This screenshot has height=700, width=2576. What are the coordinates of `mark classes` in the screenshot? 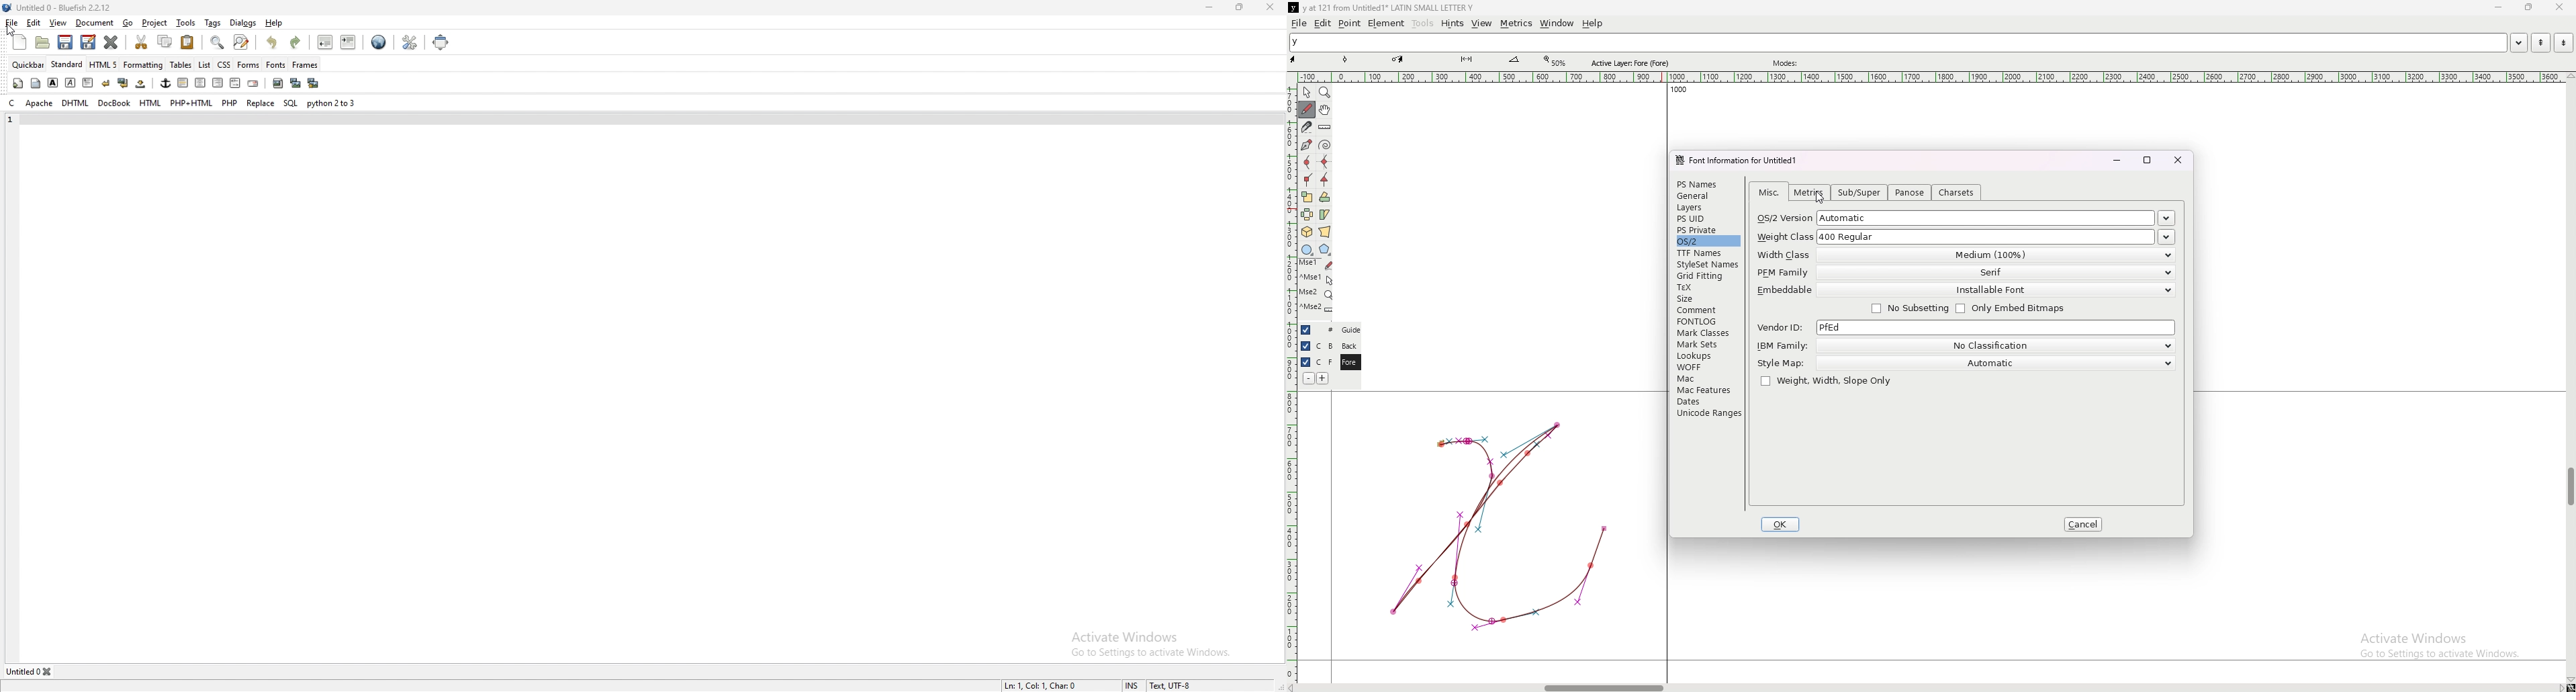 It's located at (1706, 333).